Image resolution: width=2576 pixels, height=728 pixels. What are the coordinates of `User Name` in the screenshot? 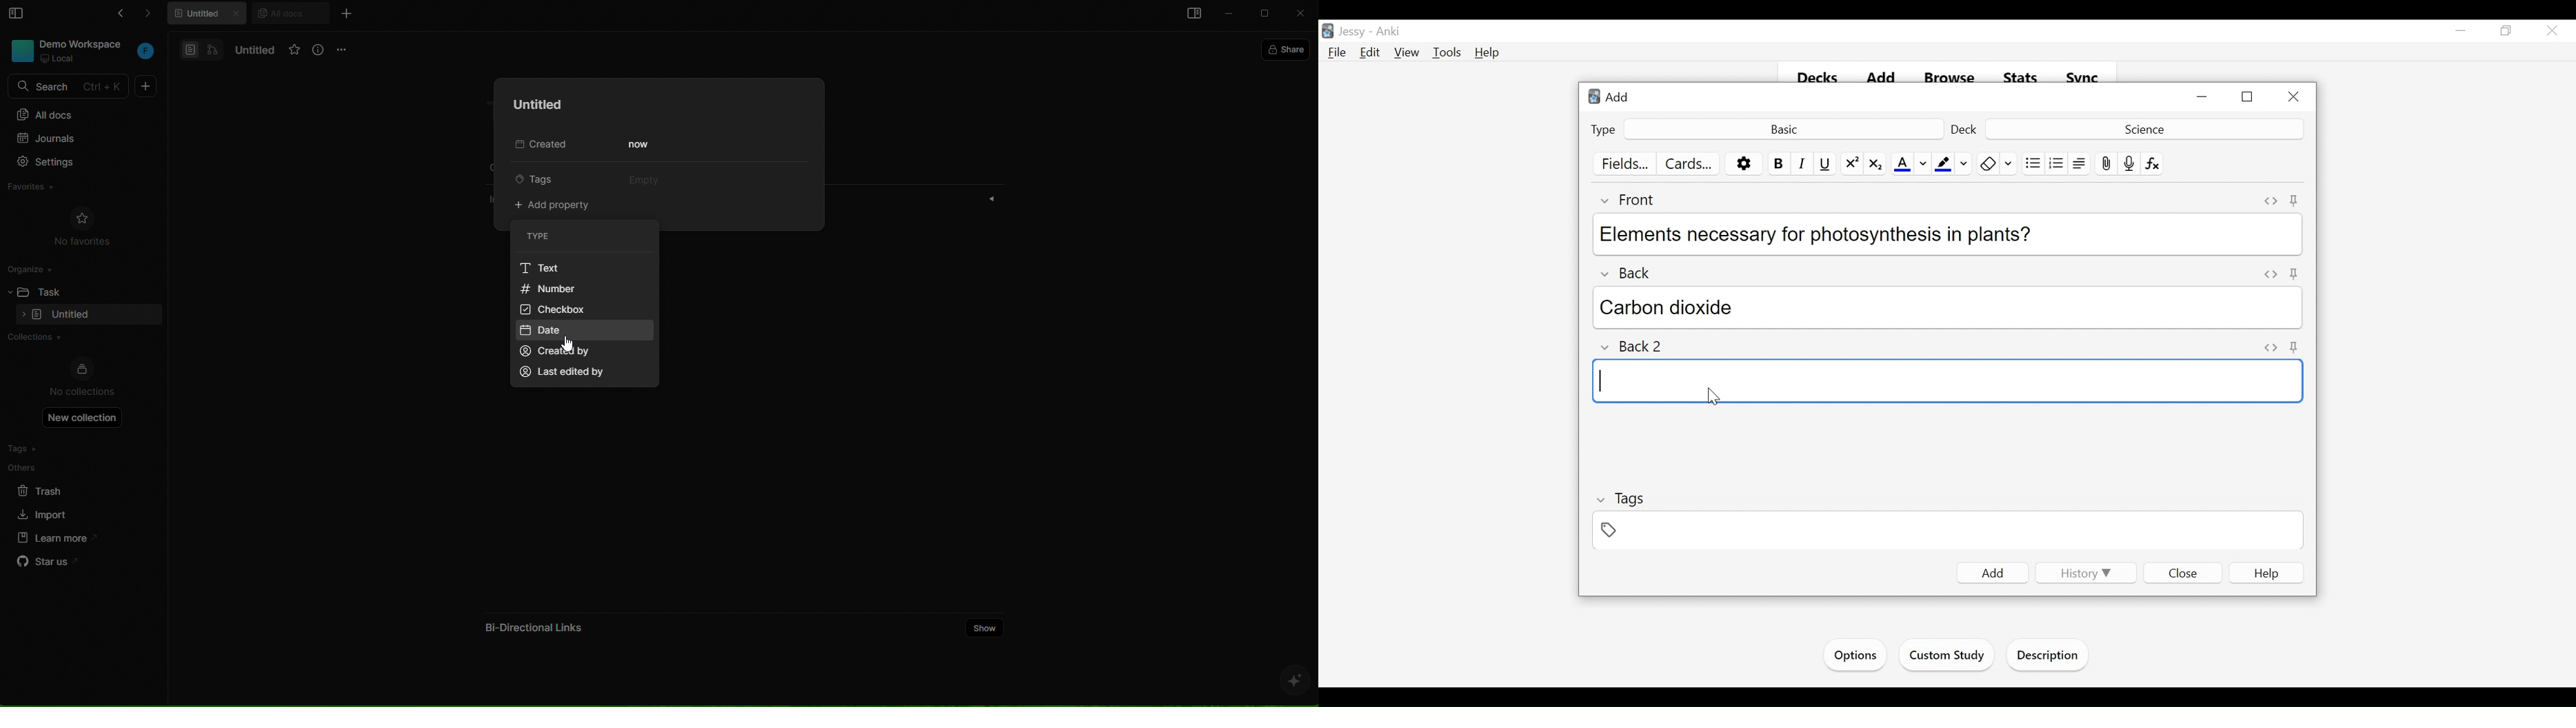 It's located at (1354, 32).